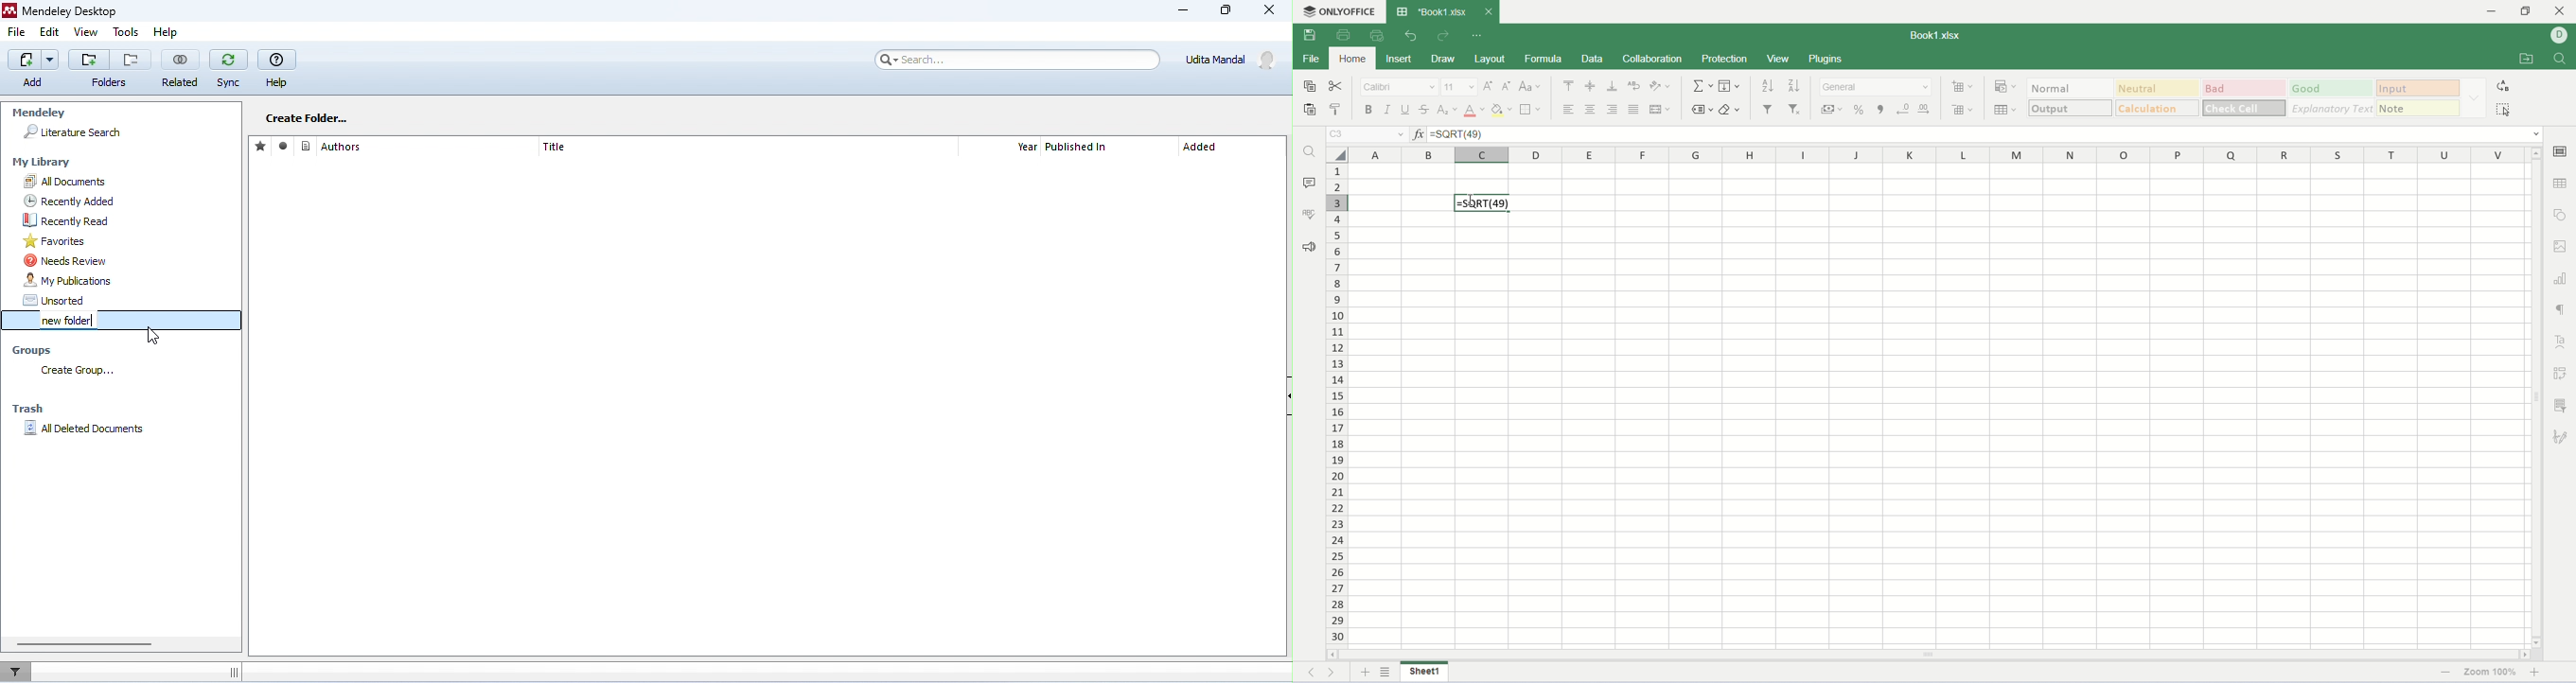 This screenshot has height=700, width=2576. I want to click on zoom percent, so click(2493, 673).